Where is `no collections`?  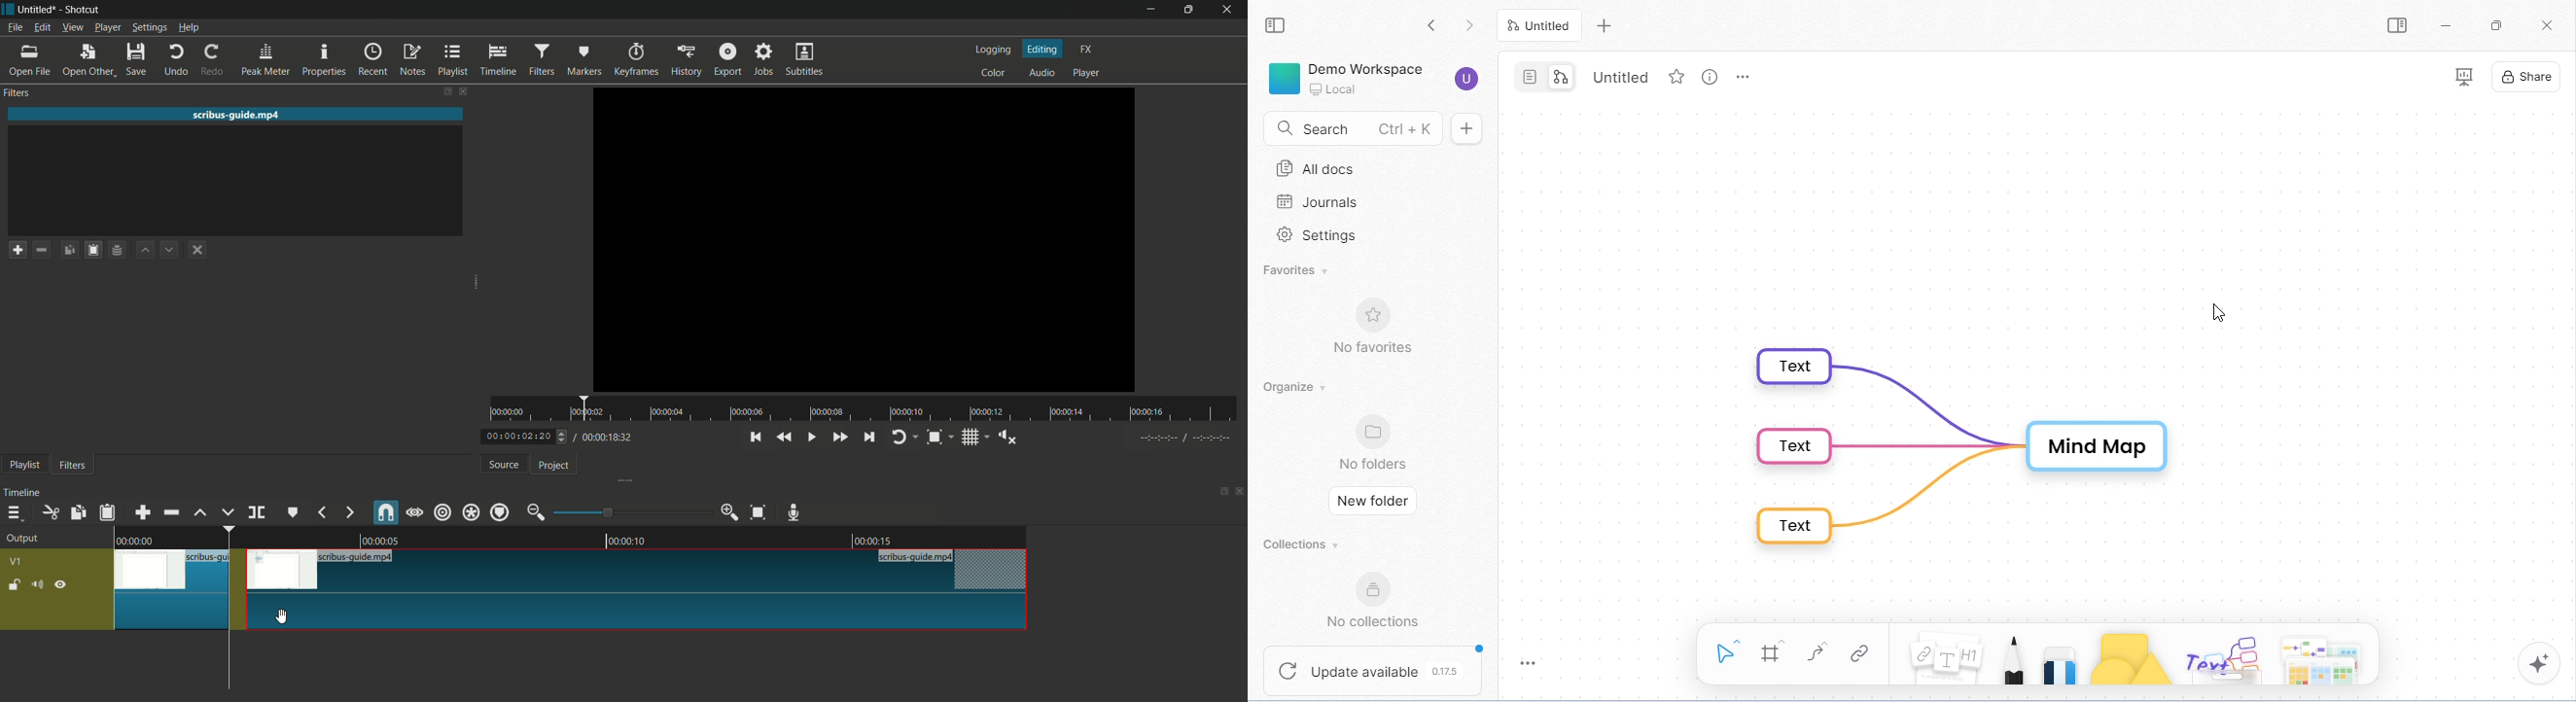
no collections is located at coordinates (1374, 600).